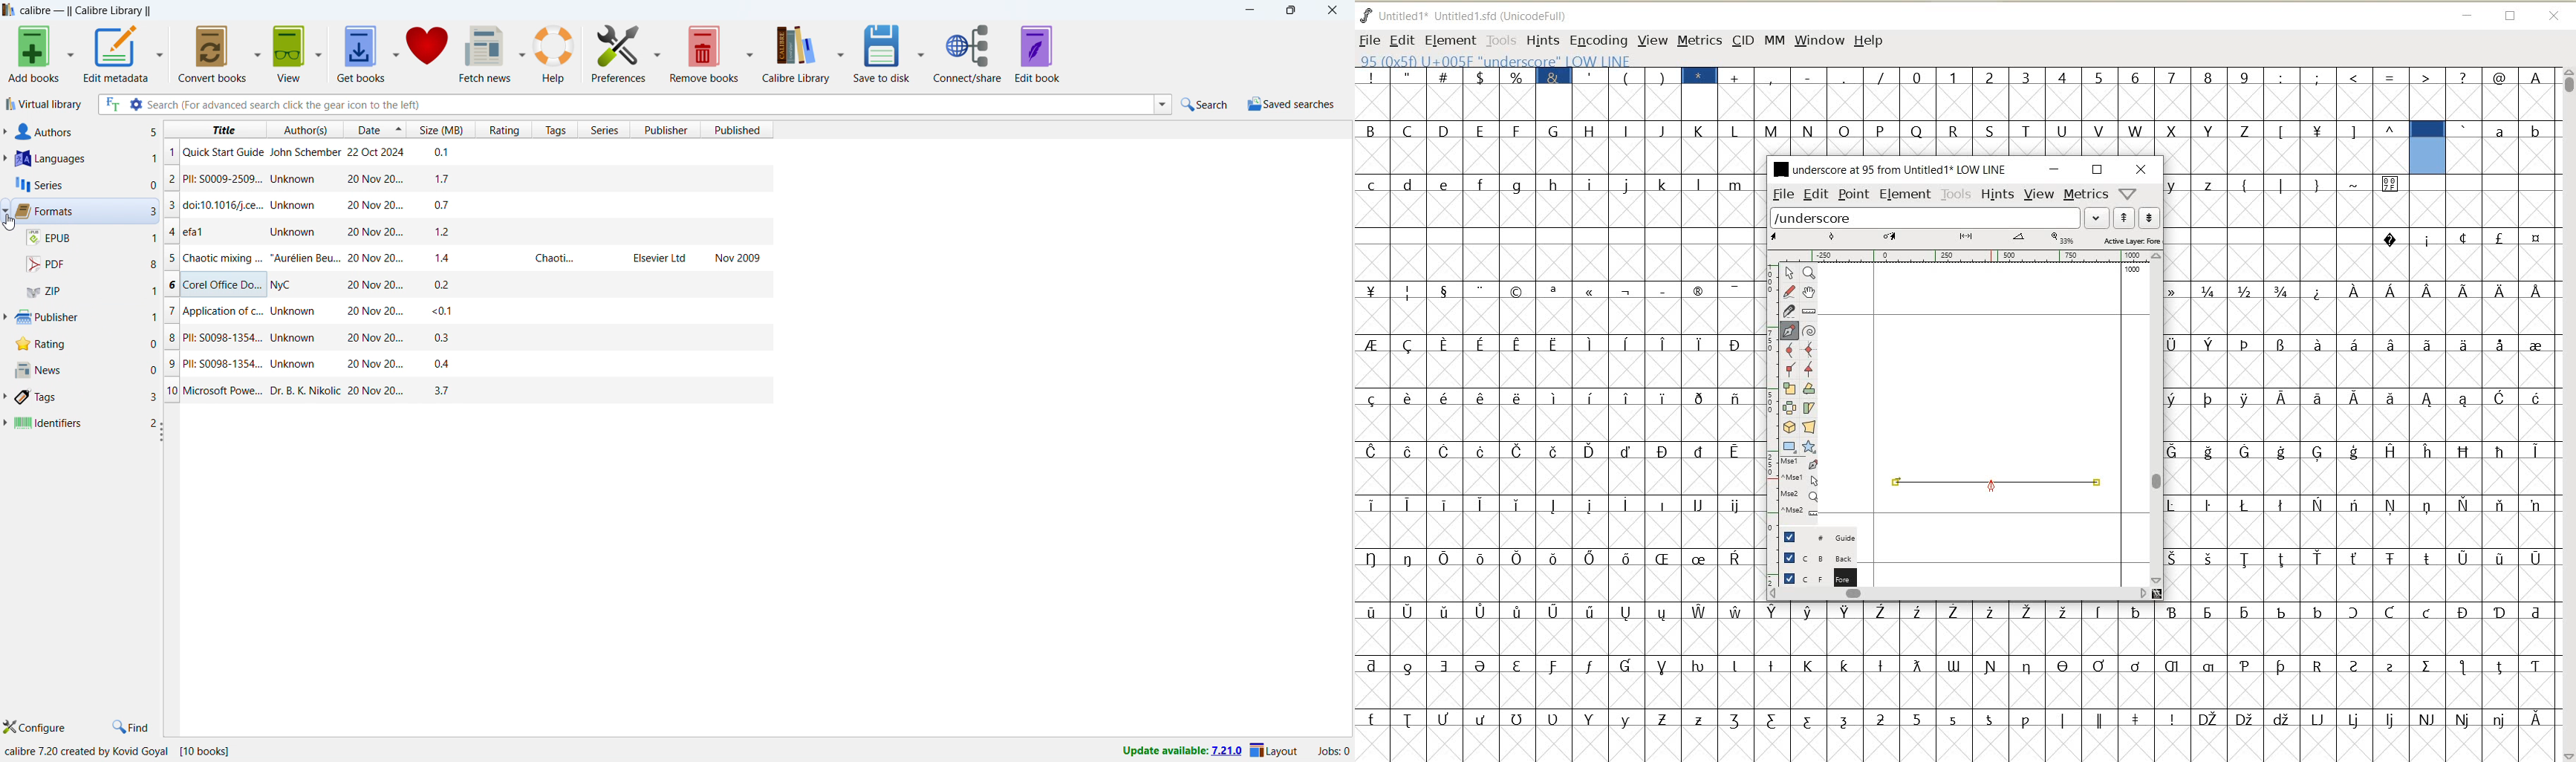 The width and height of the screenshot is (2576, 784). Describe the element at coordinates (603, 129) in the screenshot. I see `sort by series` at that location.